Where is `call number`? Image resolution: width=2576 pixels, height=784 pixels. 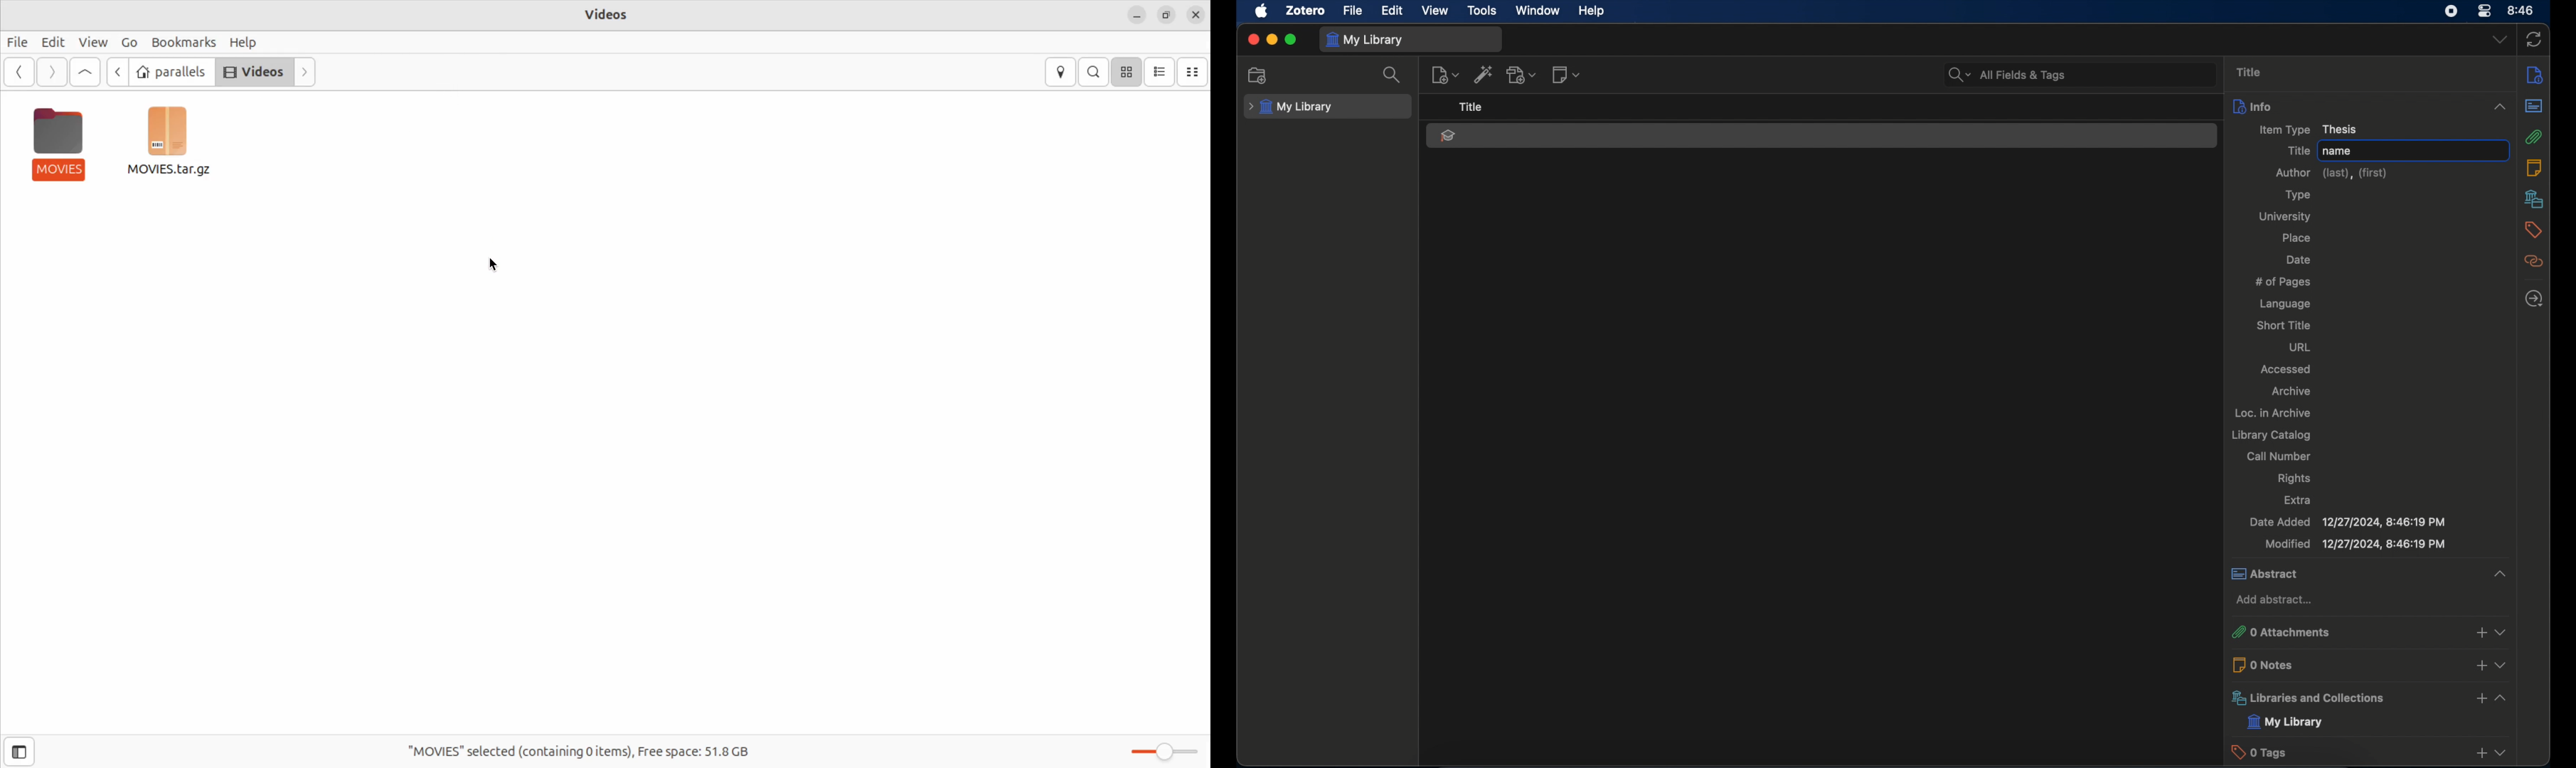 call number is located at coordinates (2279, 456).